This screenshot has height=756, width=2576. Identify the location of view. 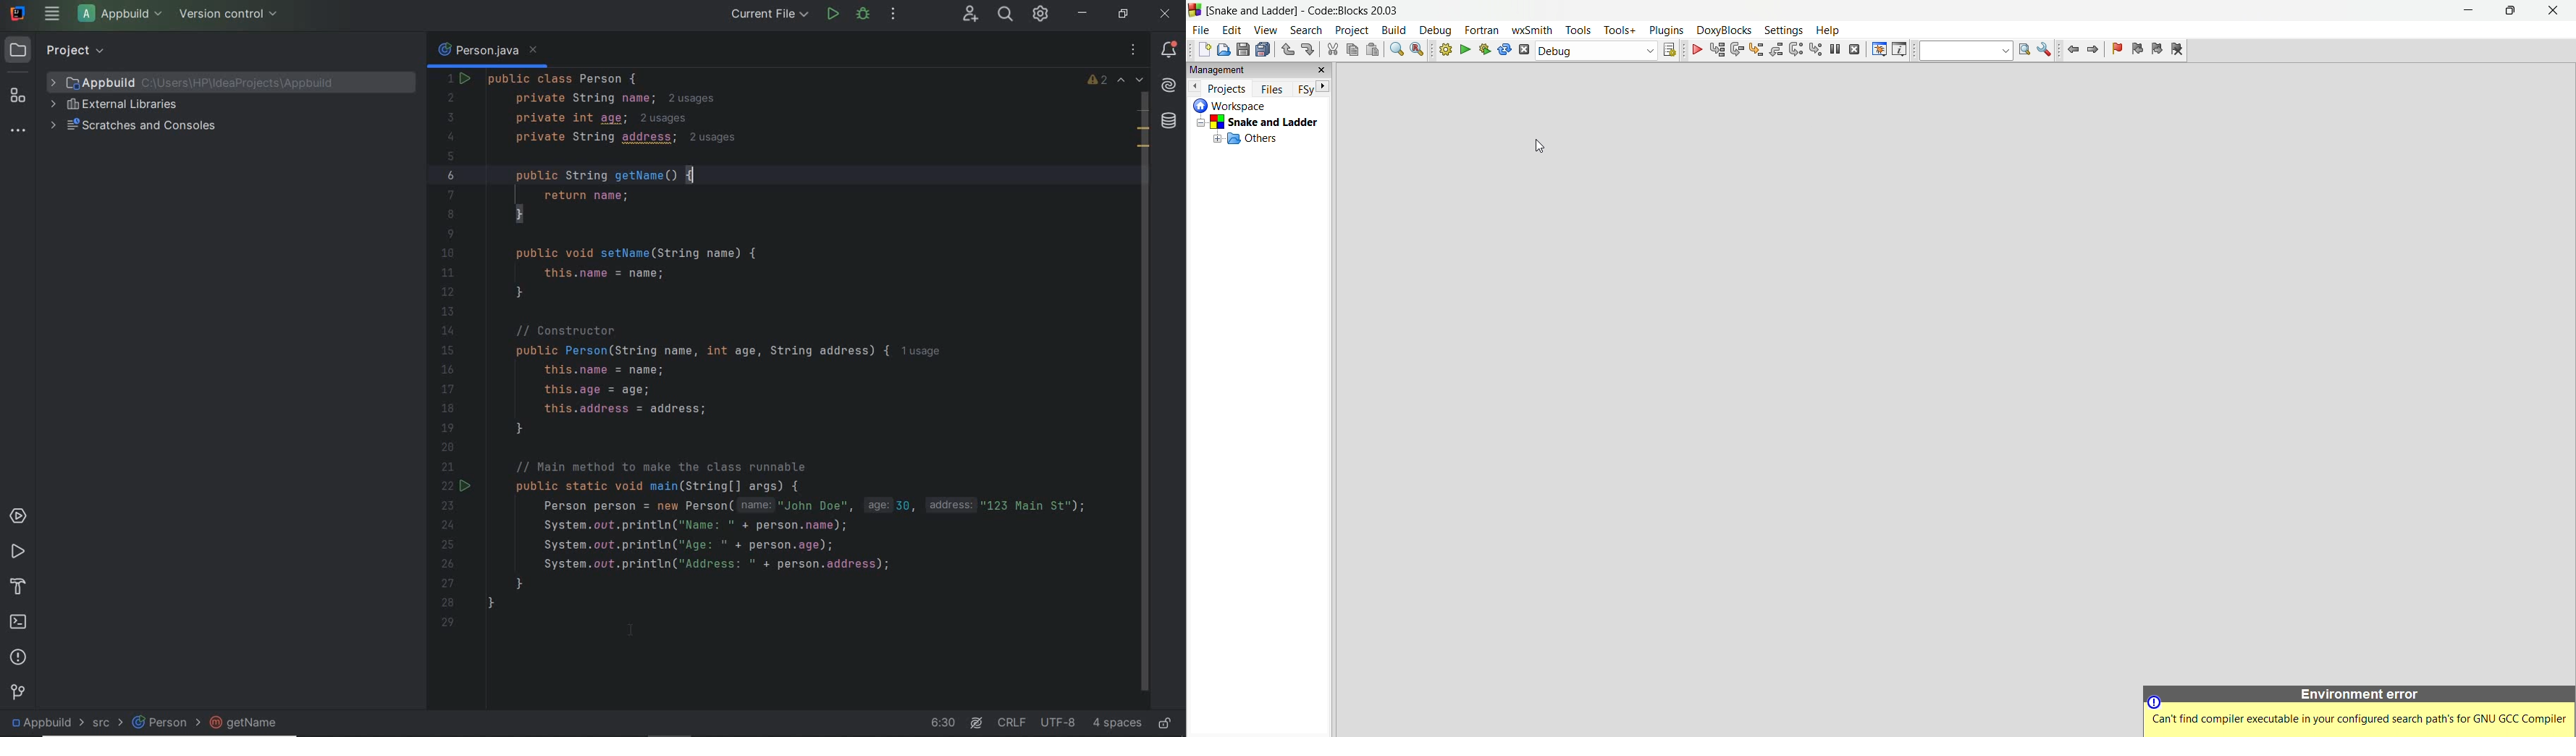
(1267, 30).